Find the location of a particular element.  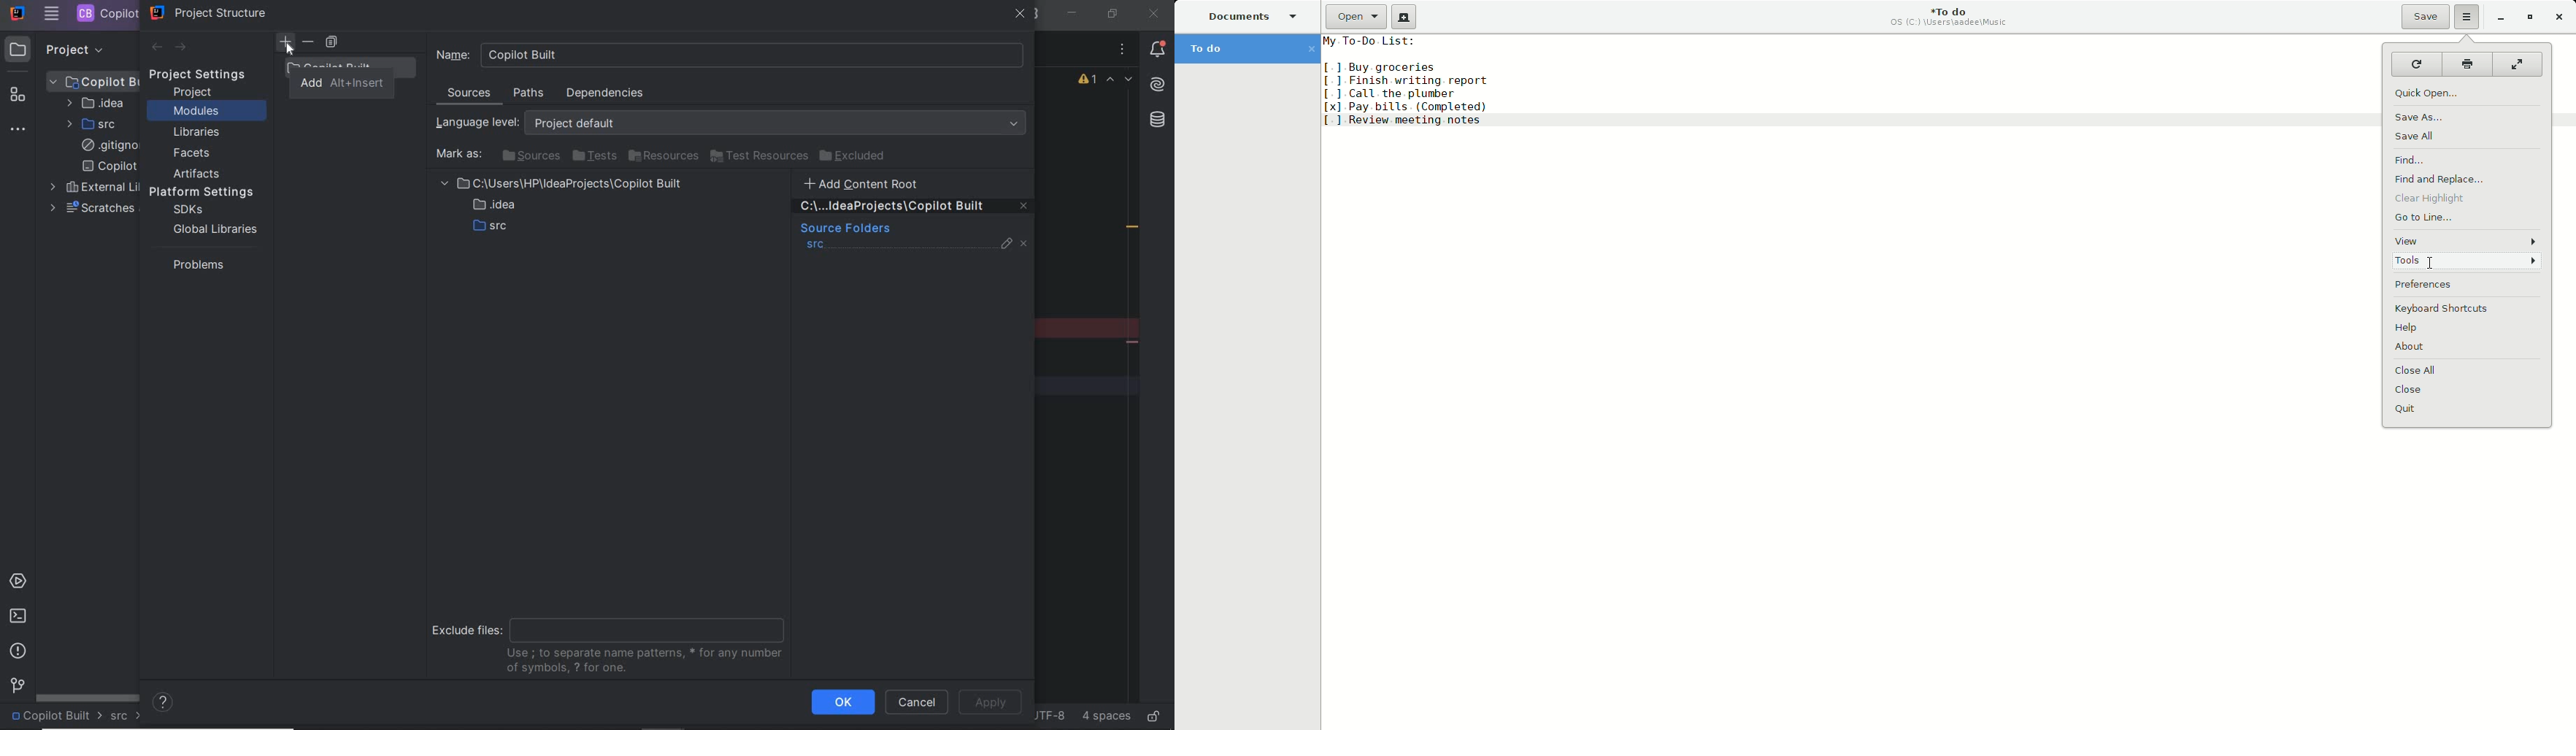

Find and replace is located at coordinates (2440, 180).